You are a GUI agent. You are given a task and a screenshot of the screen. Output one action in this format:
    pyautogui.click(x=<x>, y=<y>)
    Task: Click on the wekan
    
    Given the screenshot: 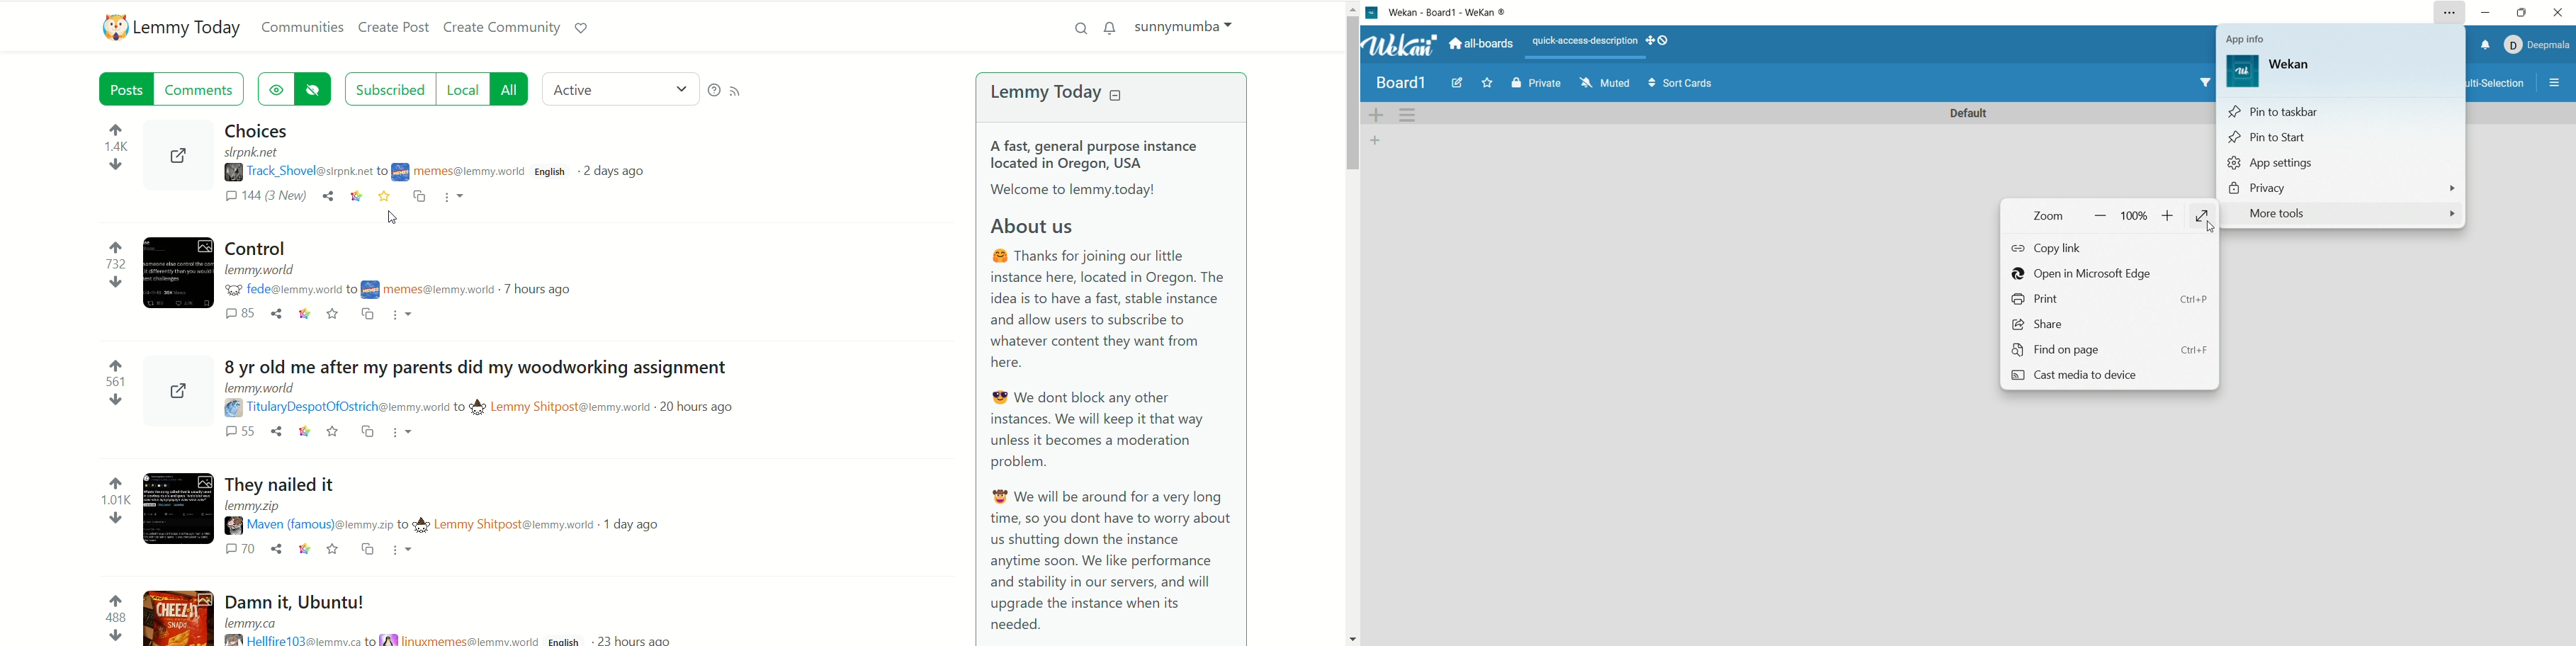 What is the action you would take?
    pyautogui.click(x=1400, y=46)
    